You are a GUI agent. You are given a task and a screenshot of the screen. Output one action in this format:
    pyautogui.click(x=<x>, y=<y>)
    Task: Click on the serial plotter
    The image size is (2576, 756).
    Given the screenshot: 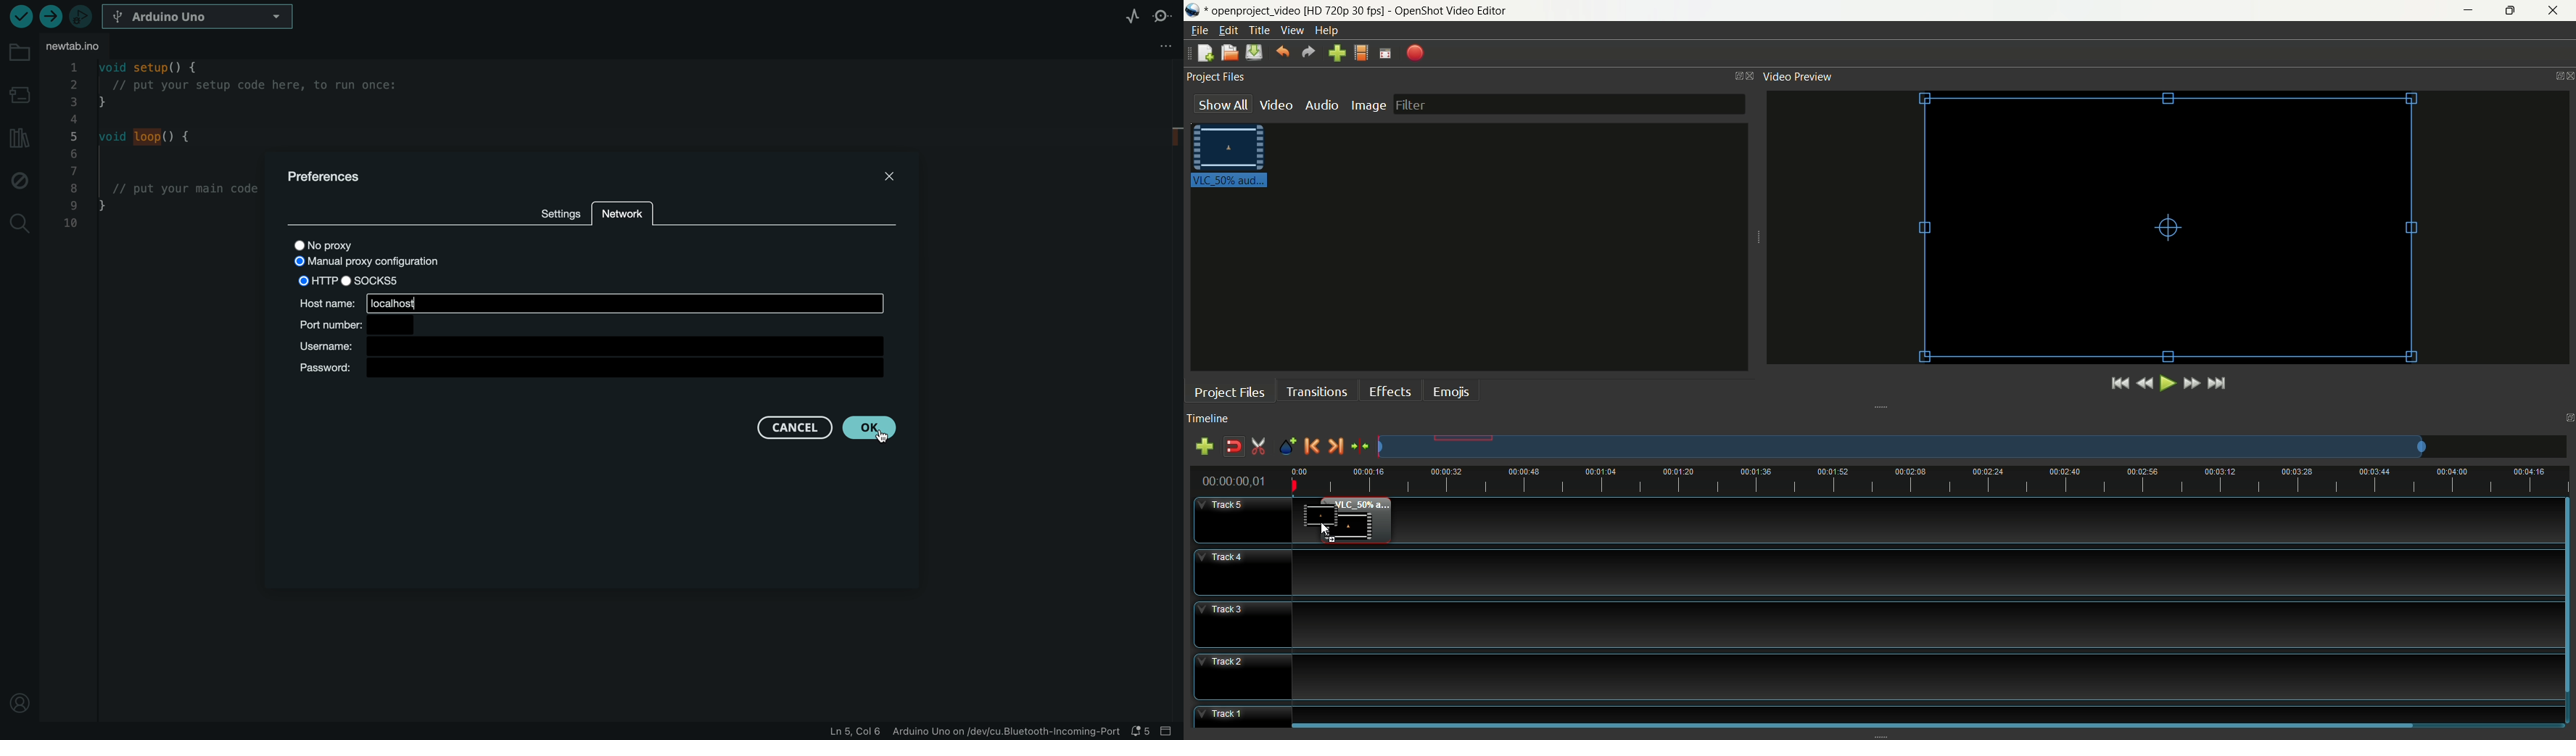 What is the action you would take?
    pyautogui.click(x=1131, y=16)
    